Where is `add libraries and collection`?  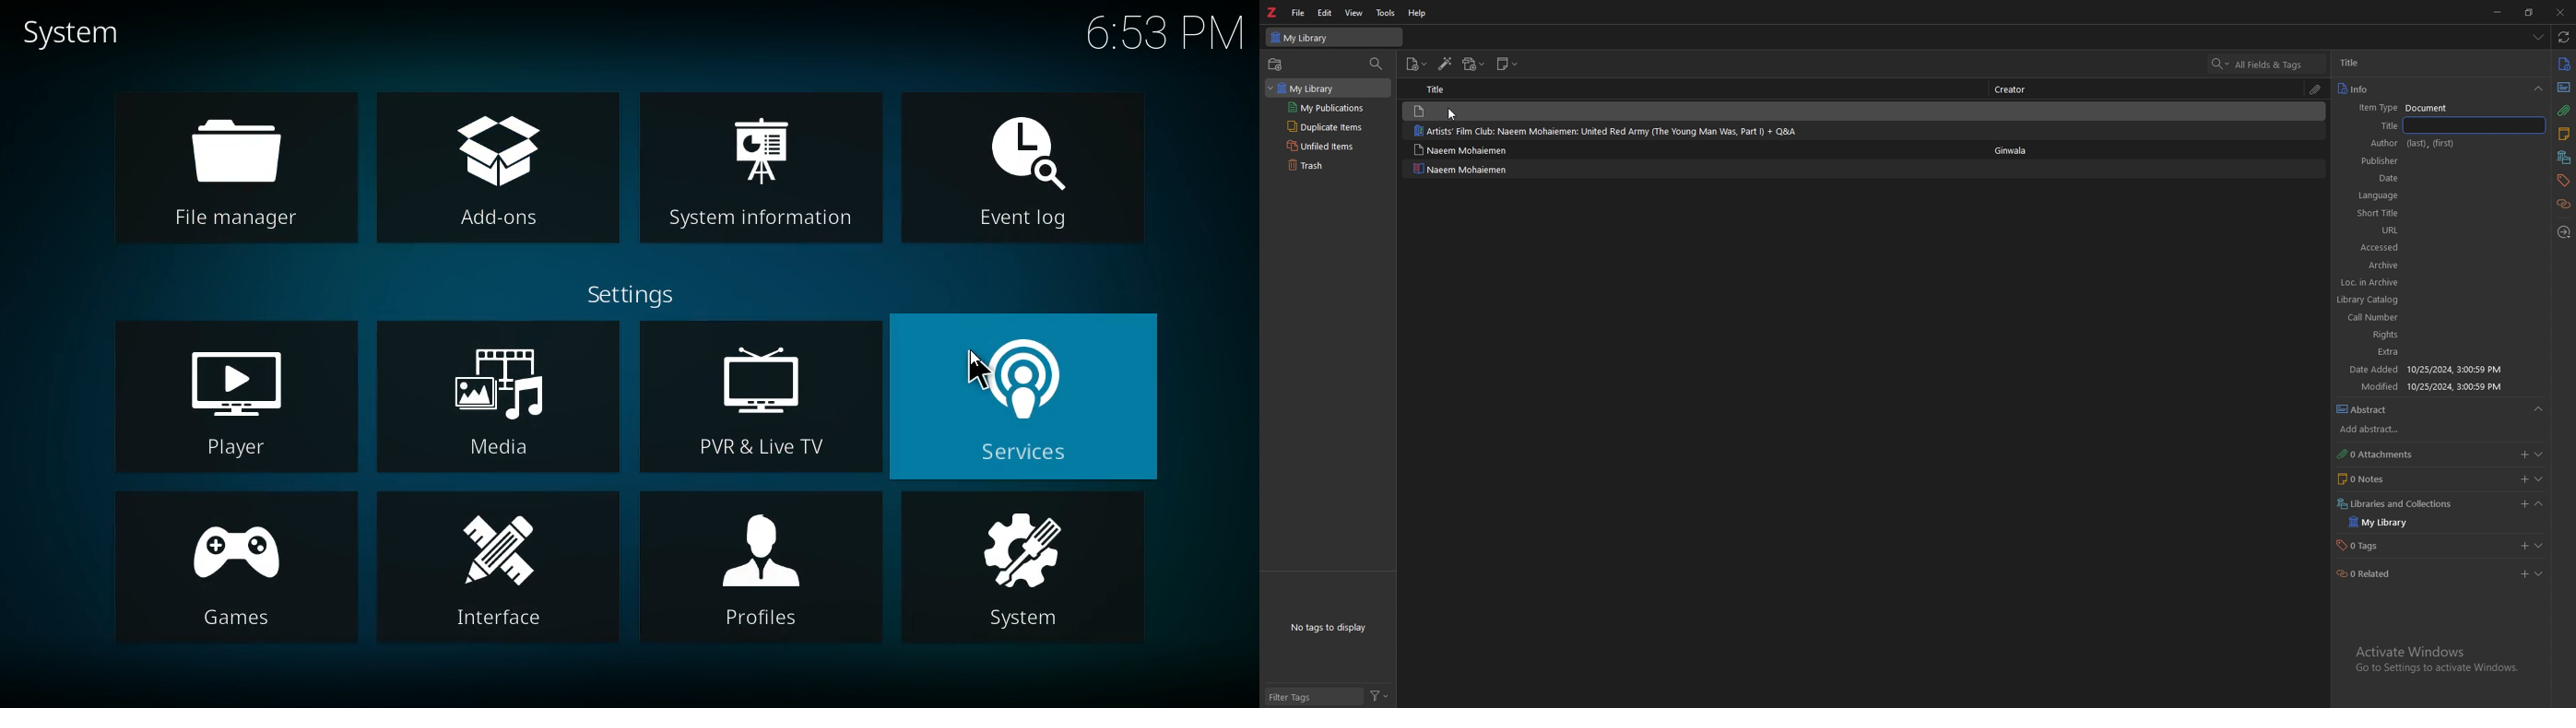
add libraries and collection is located at coordinates (2521, 576).